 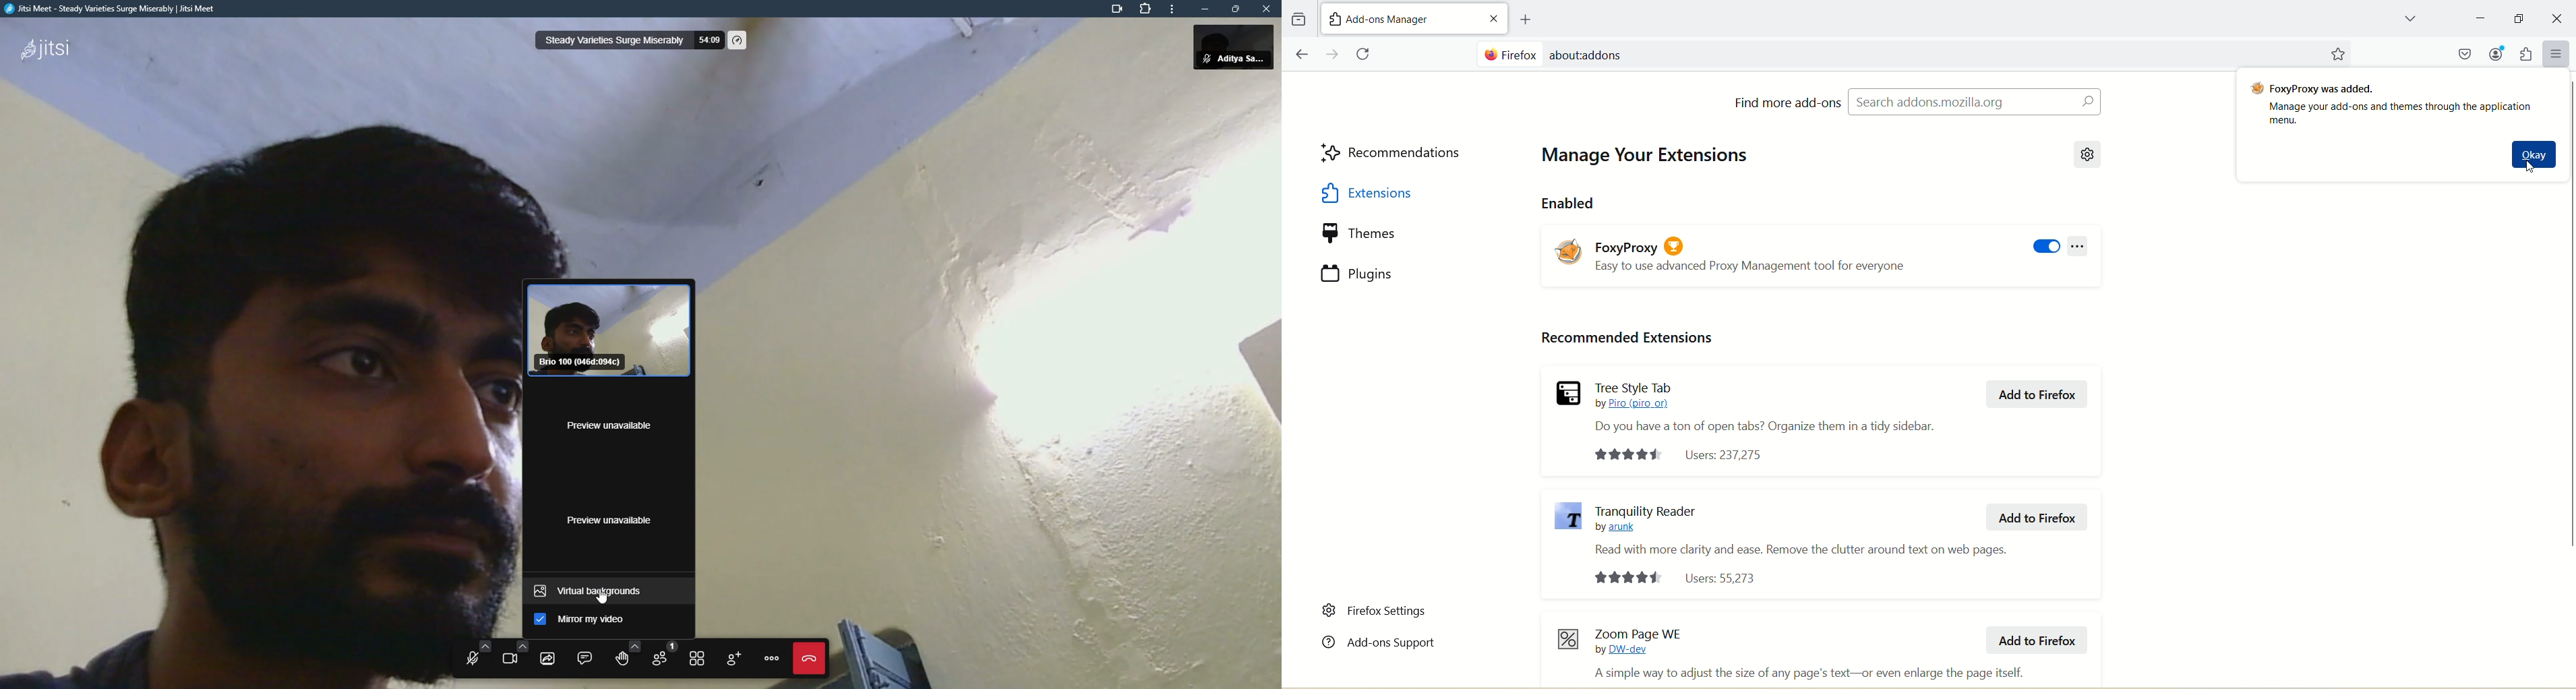 What do you see at coordinates (2525, 54) in the screenshot?
I see `Widget` at bounding box center [2525, 54].